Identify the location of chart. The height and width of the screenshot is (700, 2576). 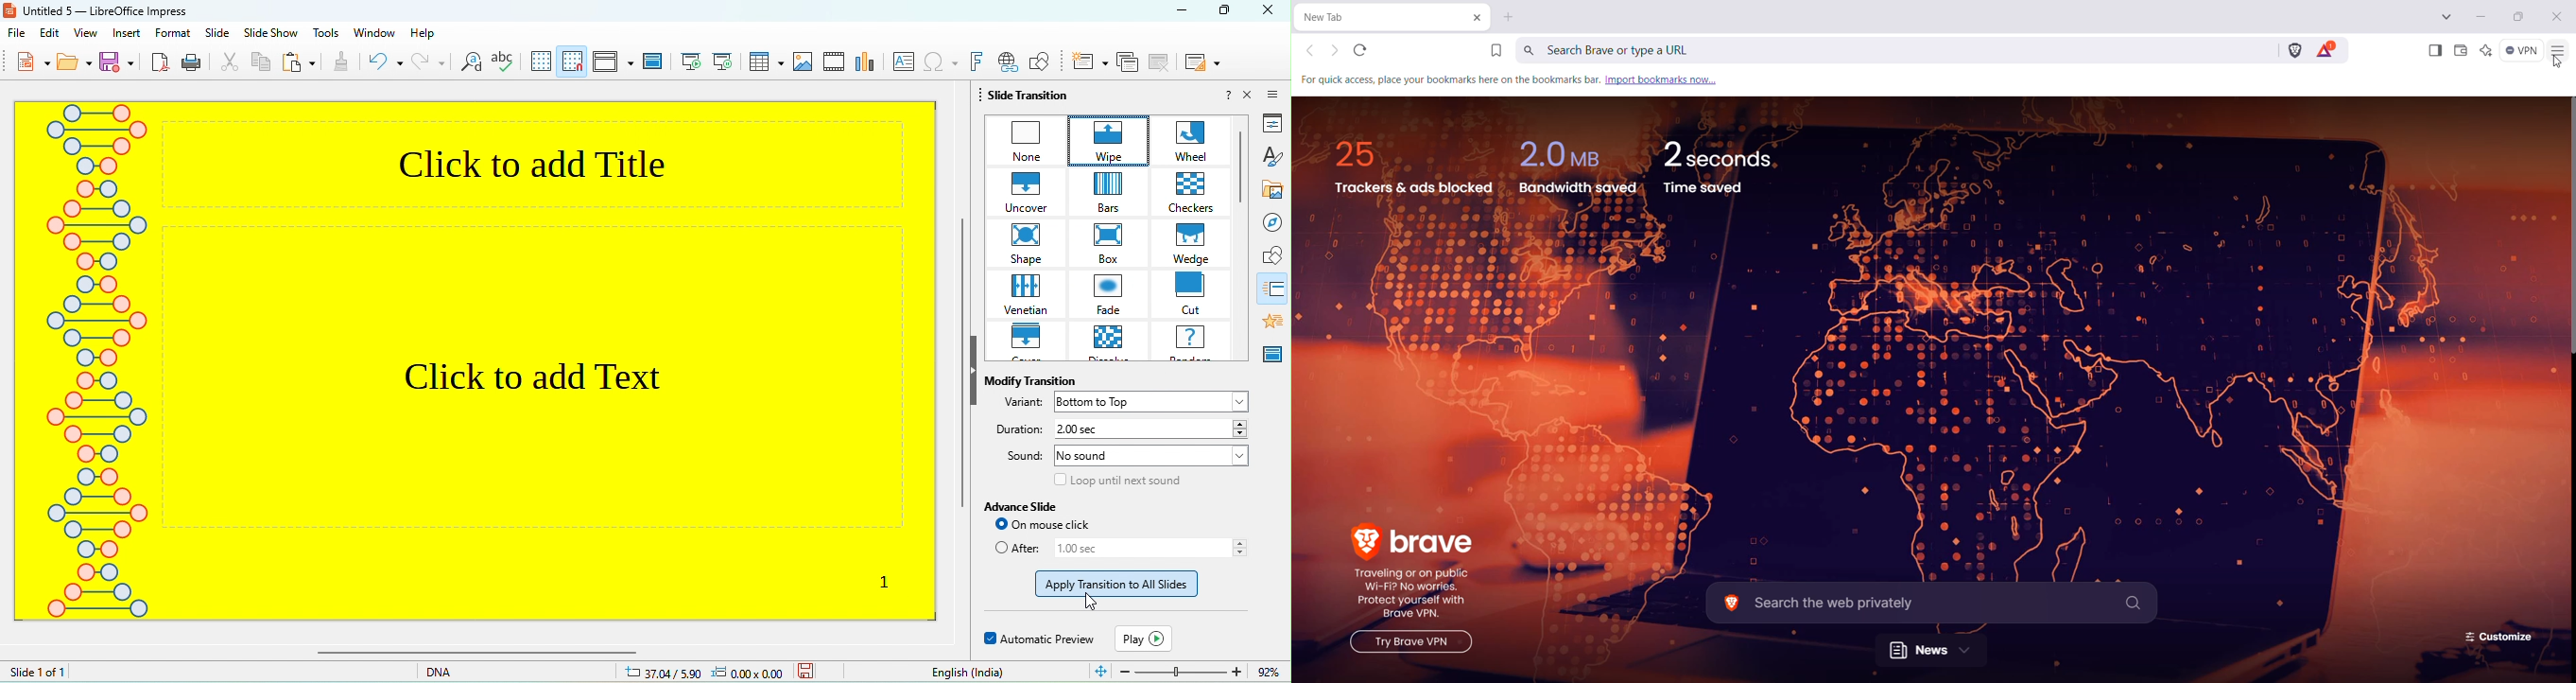
(865, 64).